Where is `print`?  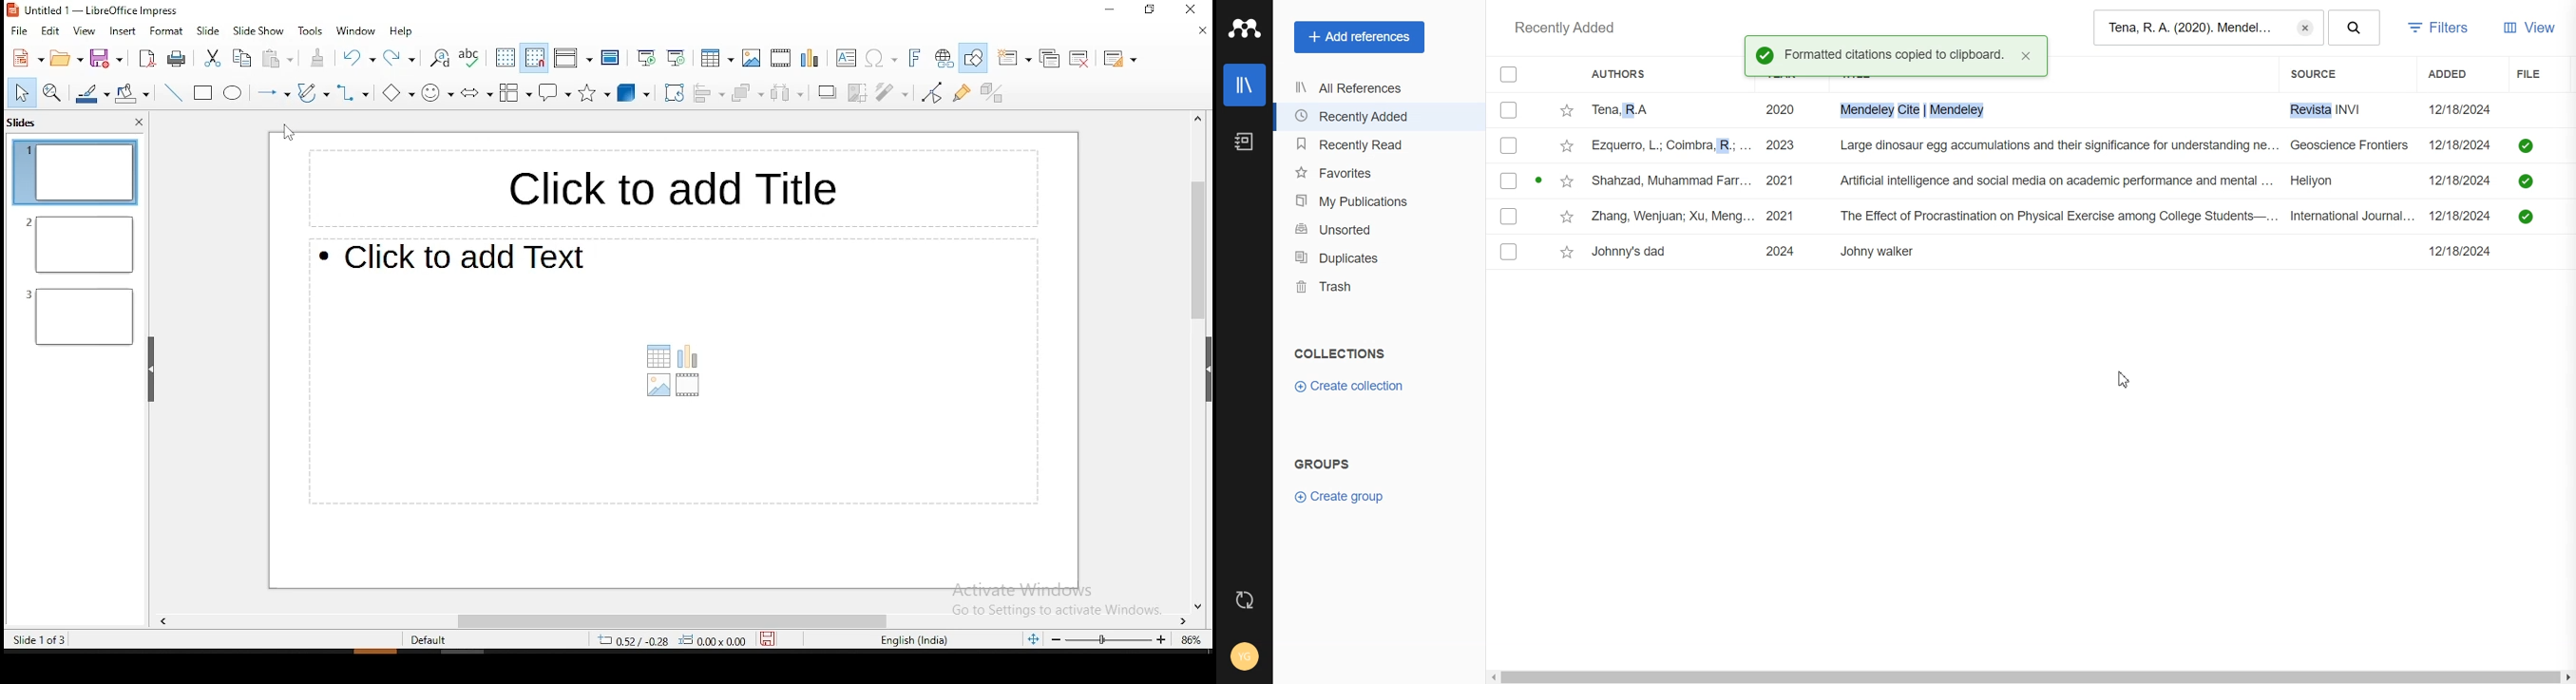 print is located at coordinates (176, 58).